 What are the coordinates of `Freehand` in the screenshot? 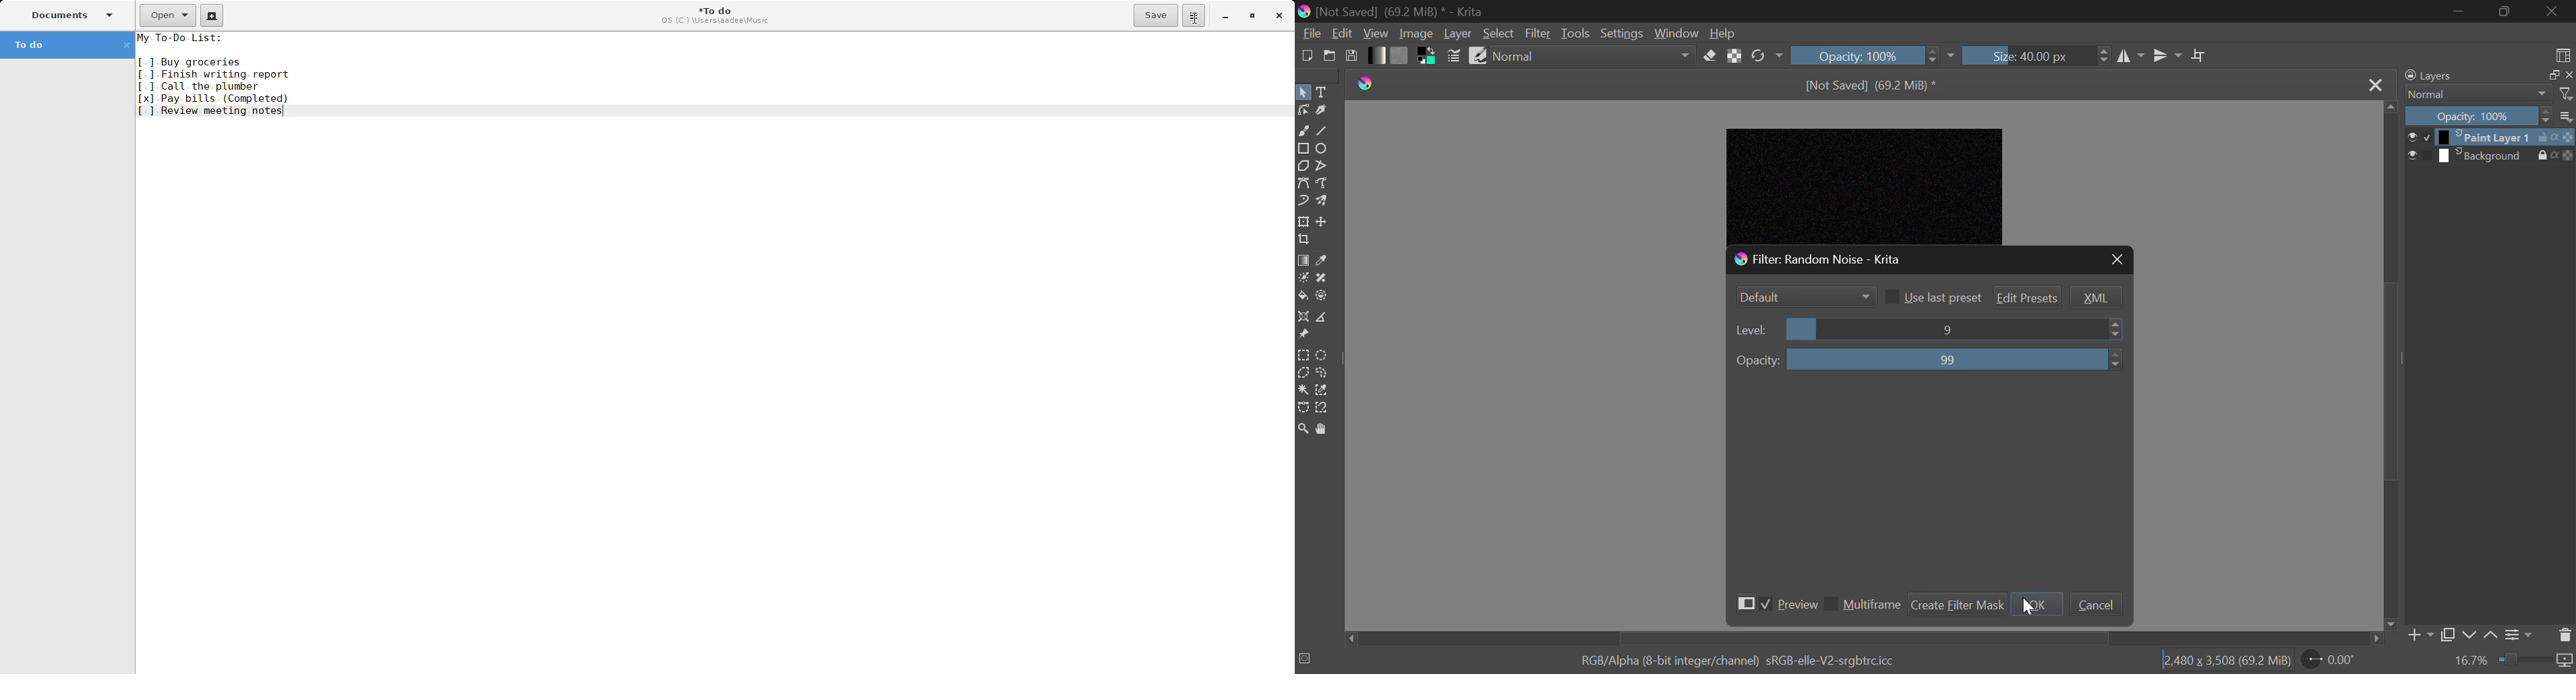 It's located at (1303, 131).